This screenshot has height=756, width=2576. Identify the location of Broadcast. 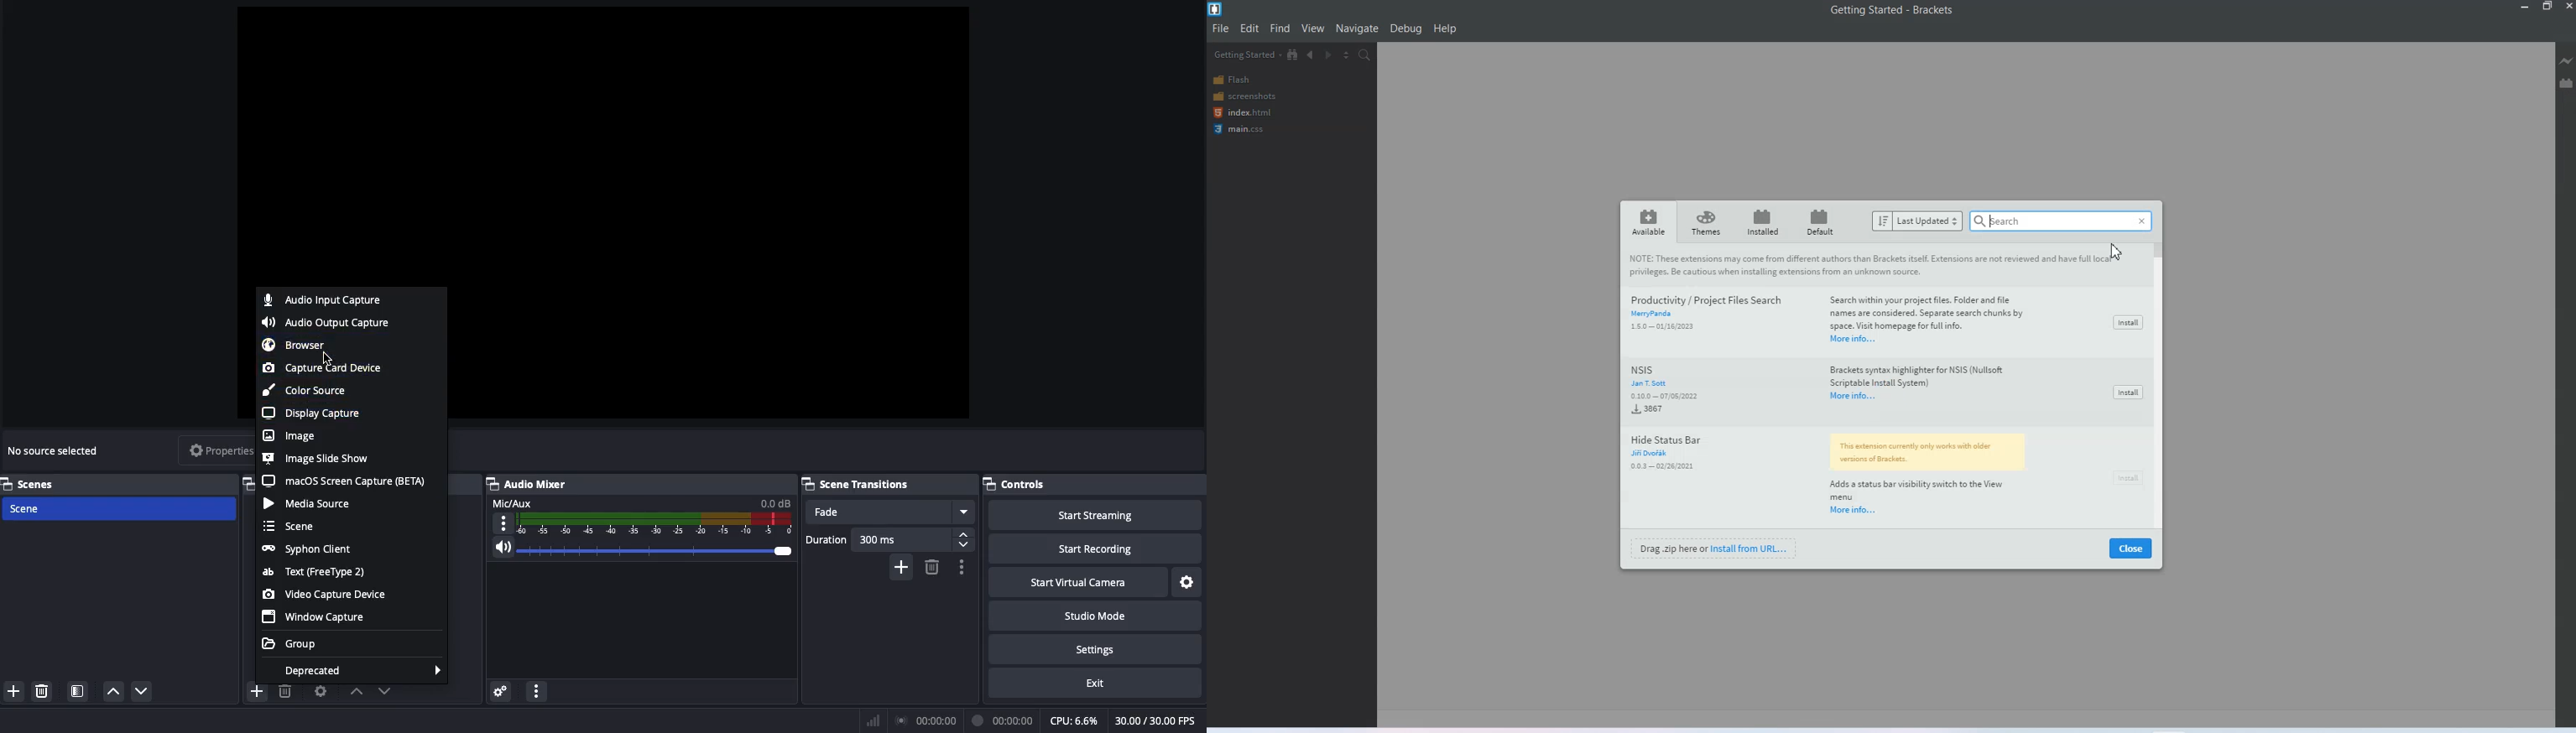
(924, 720).